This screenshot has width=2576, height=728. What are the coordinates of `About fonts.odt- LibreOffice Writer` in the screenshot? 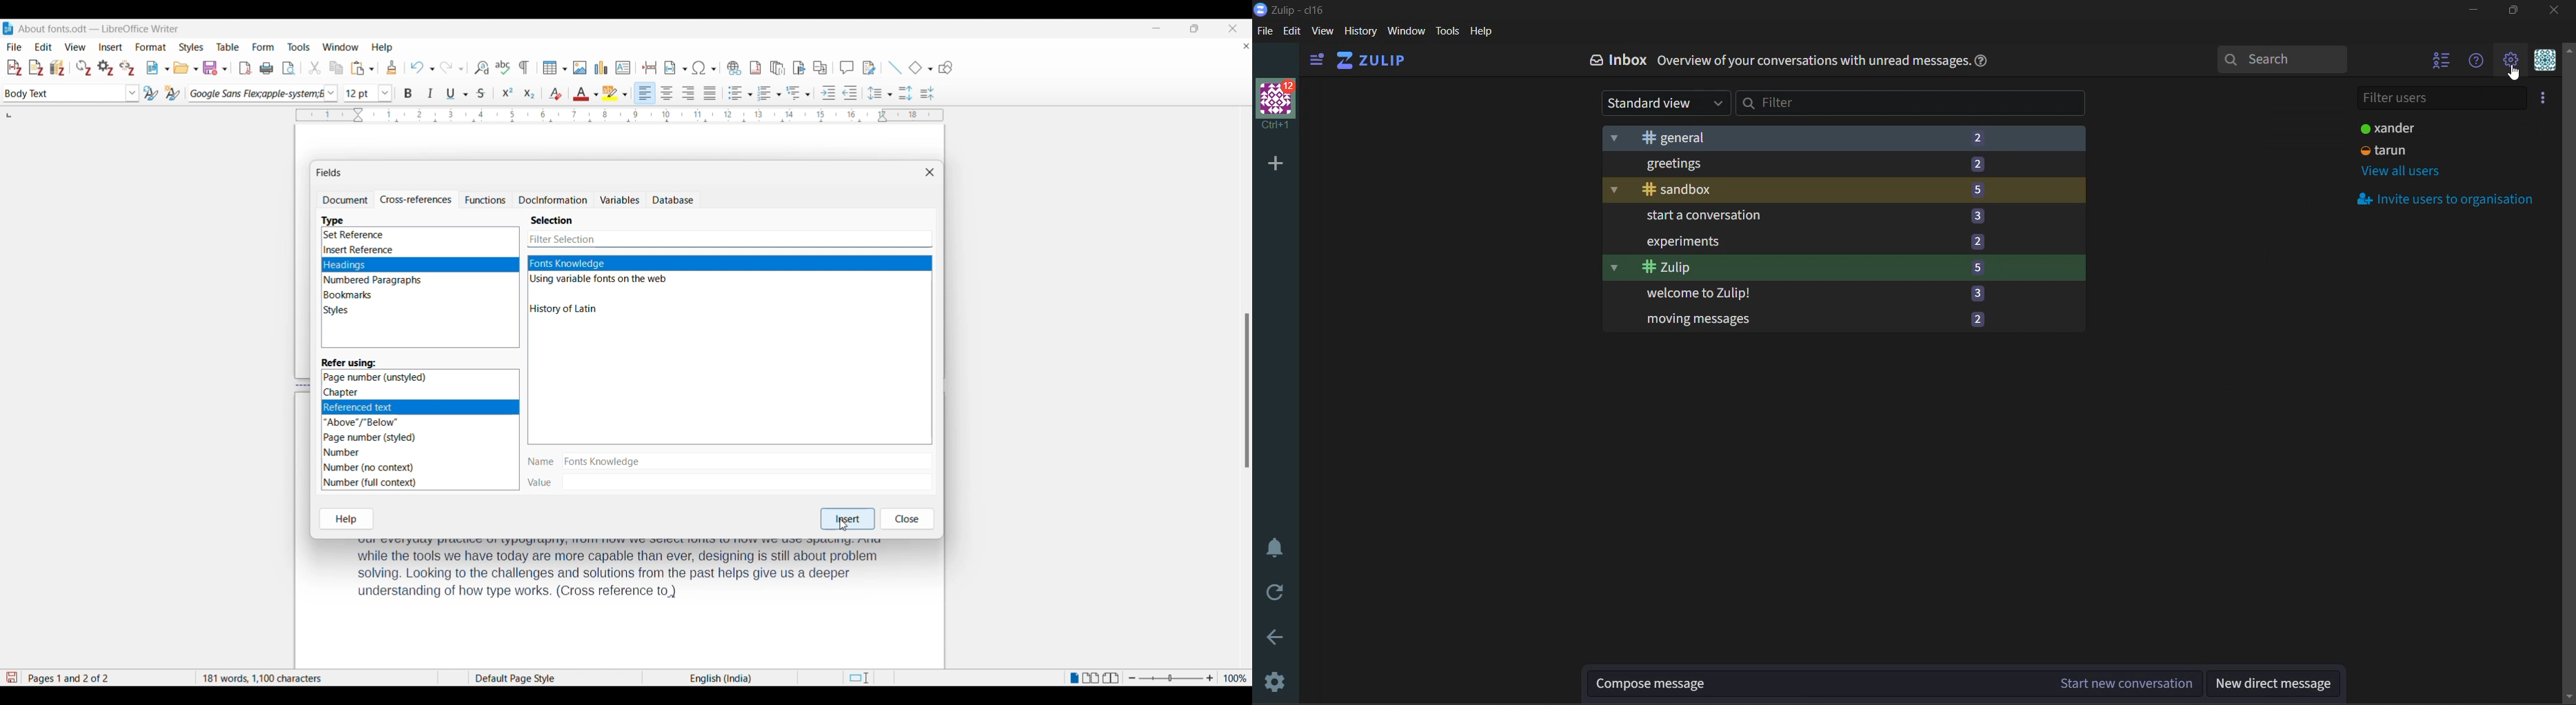 It's located at (99, 29).